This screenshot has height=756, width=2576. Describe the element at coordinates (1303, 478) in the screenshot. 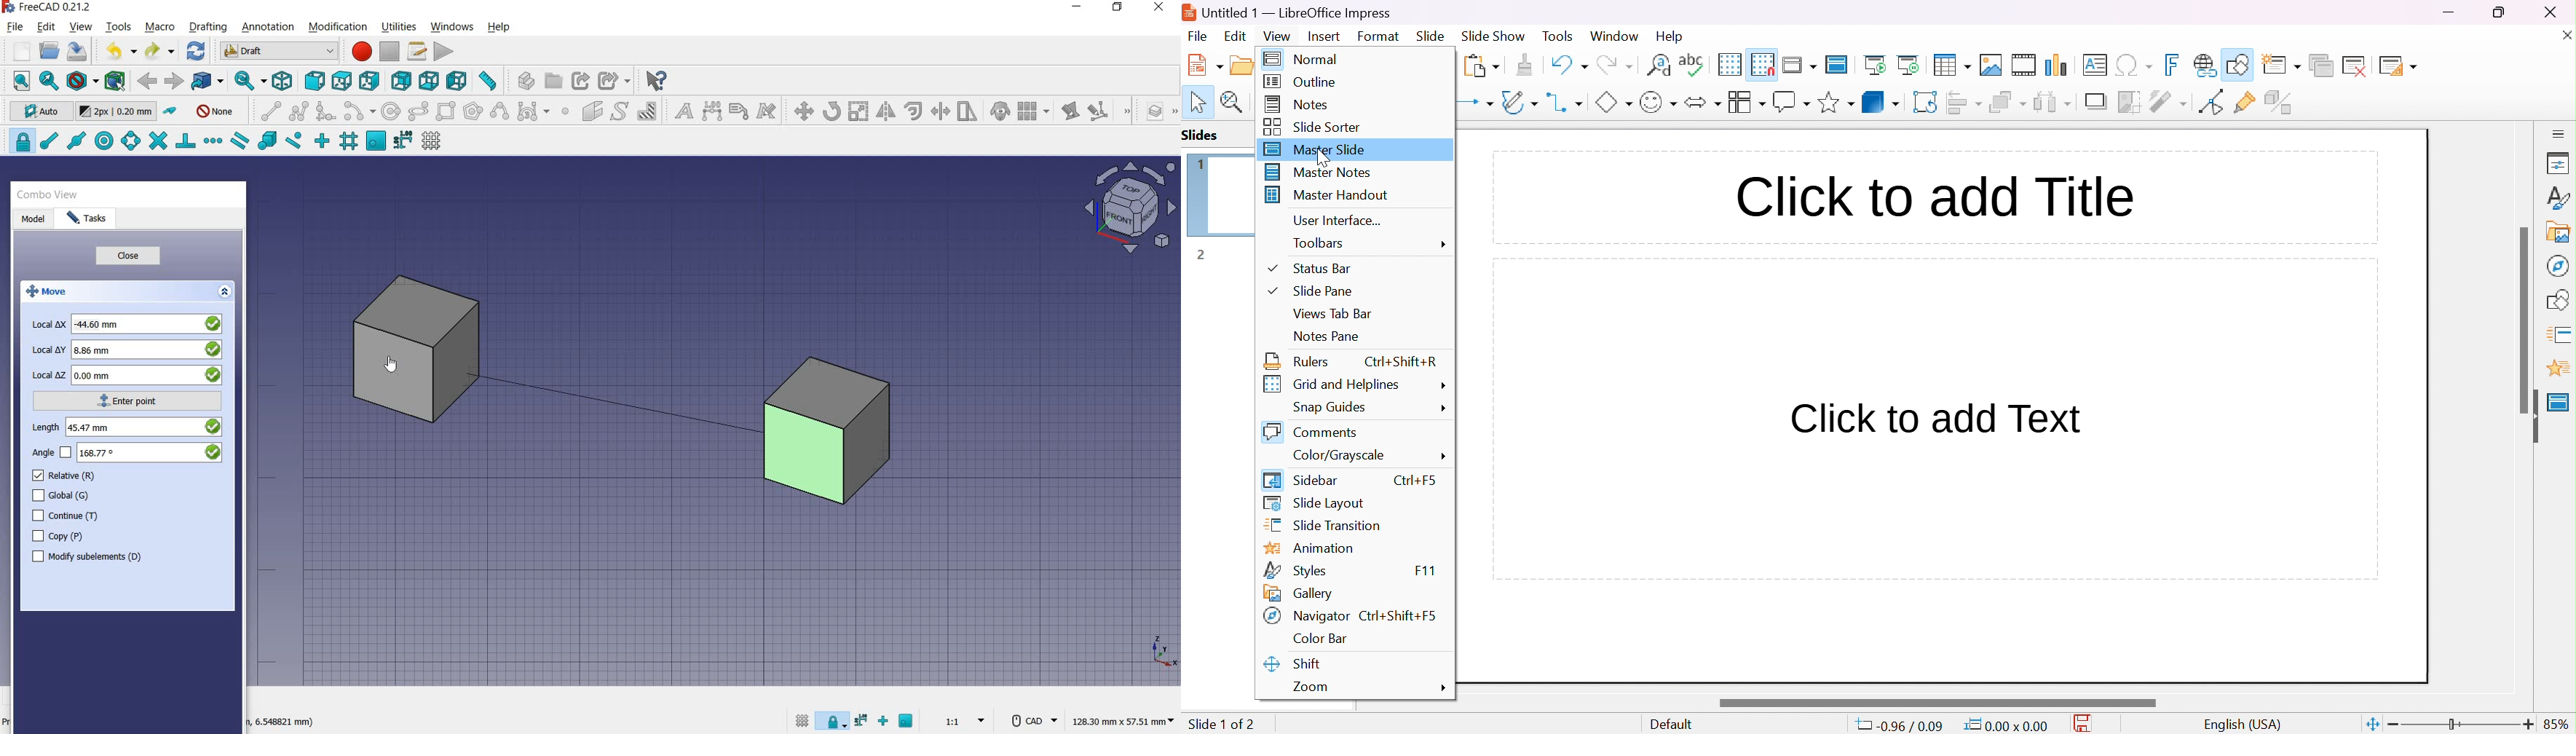

I see `slidebar` at that location.